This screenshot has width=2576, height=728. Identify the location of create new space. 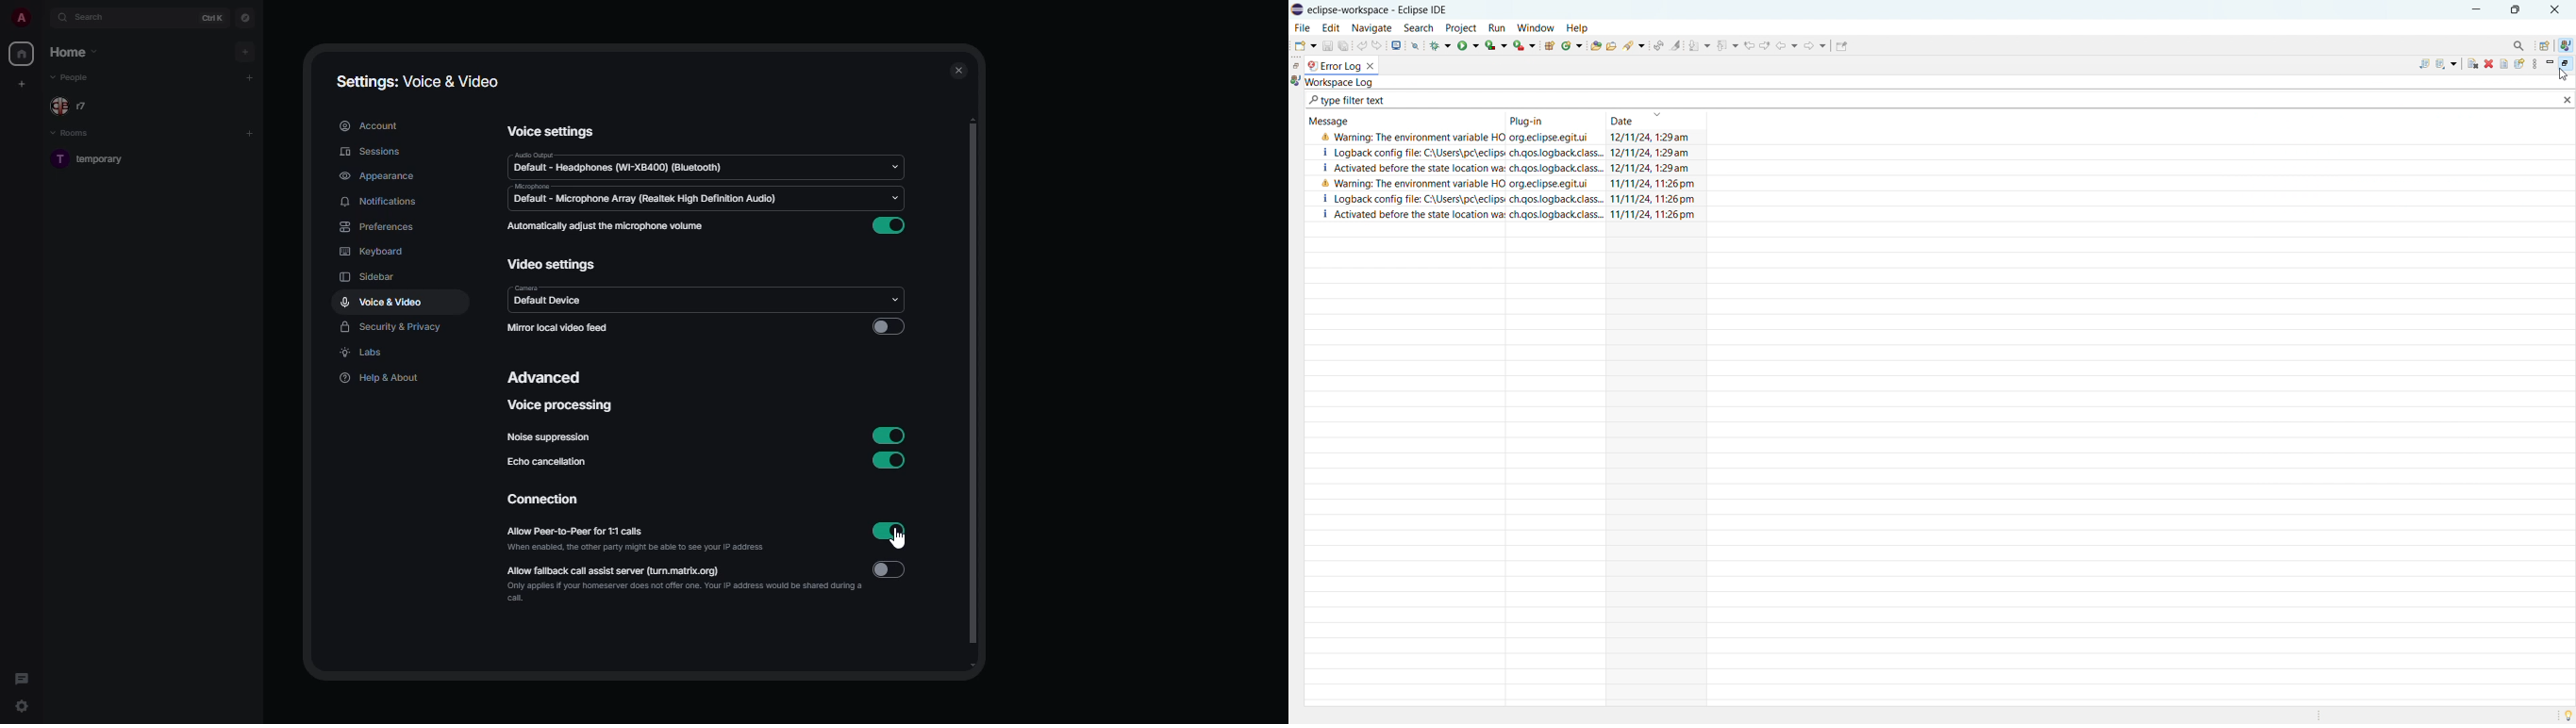
(24, 83).